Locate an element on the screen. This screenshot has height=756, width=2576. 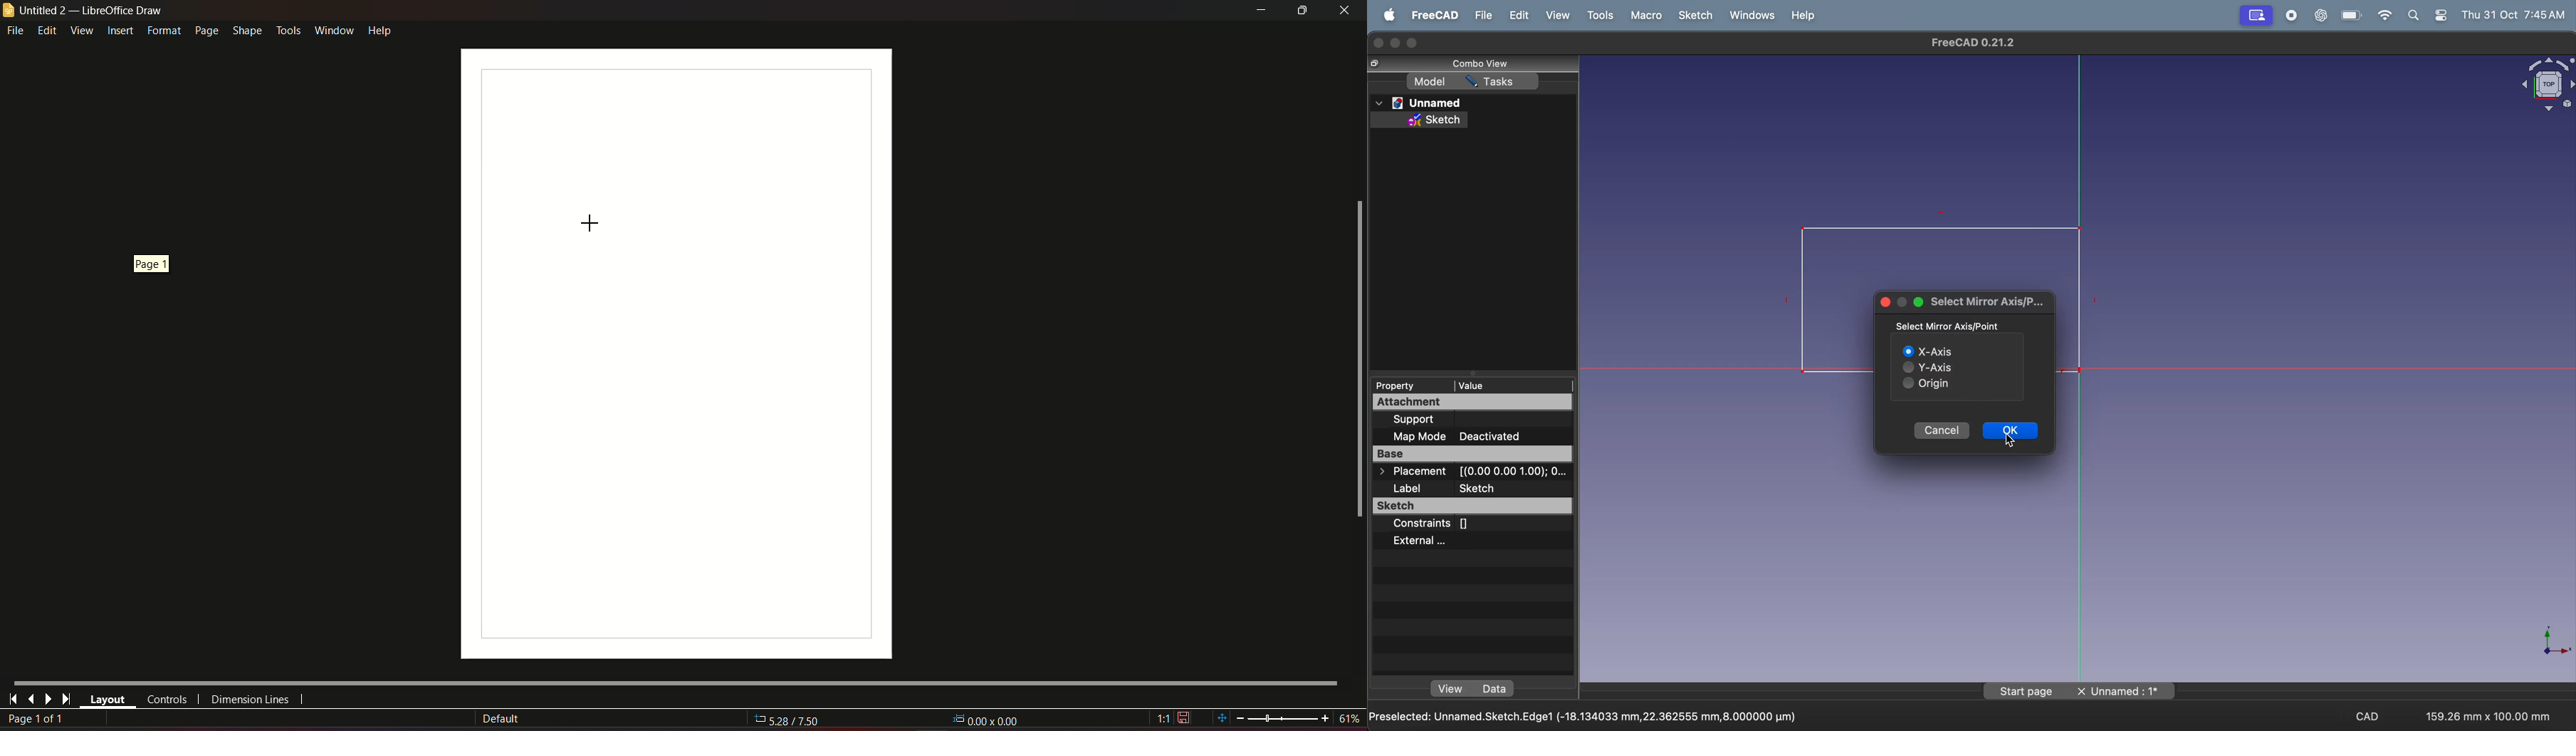
constraints is located at coordinates (1470, 525).